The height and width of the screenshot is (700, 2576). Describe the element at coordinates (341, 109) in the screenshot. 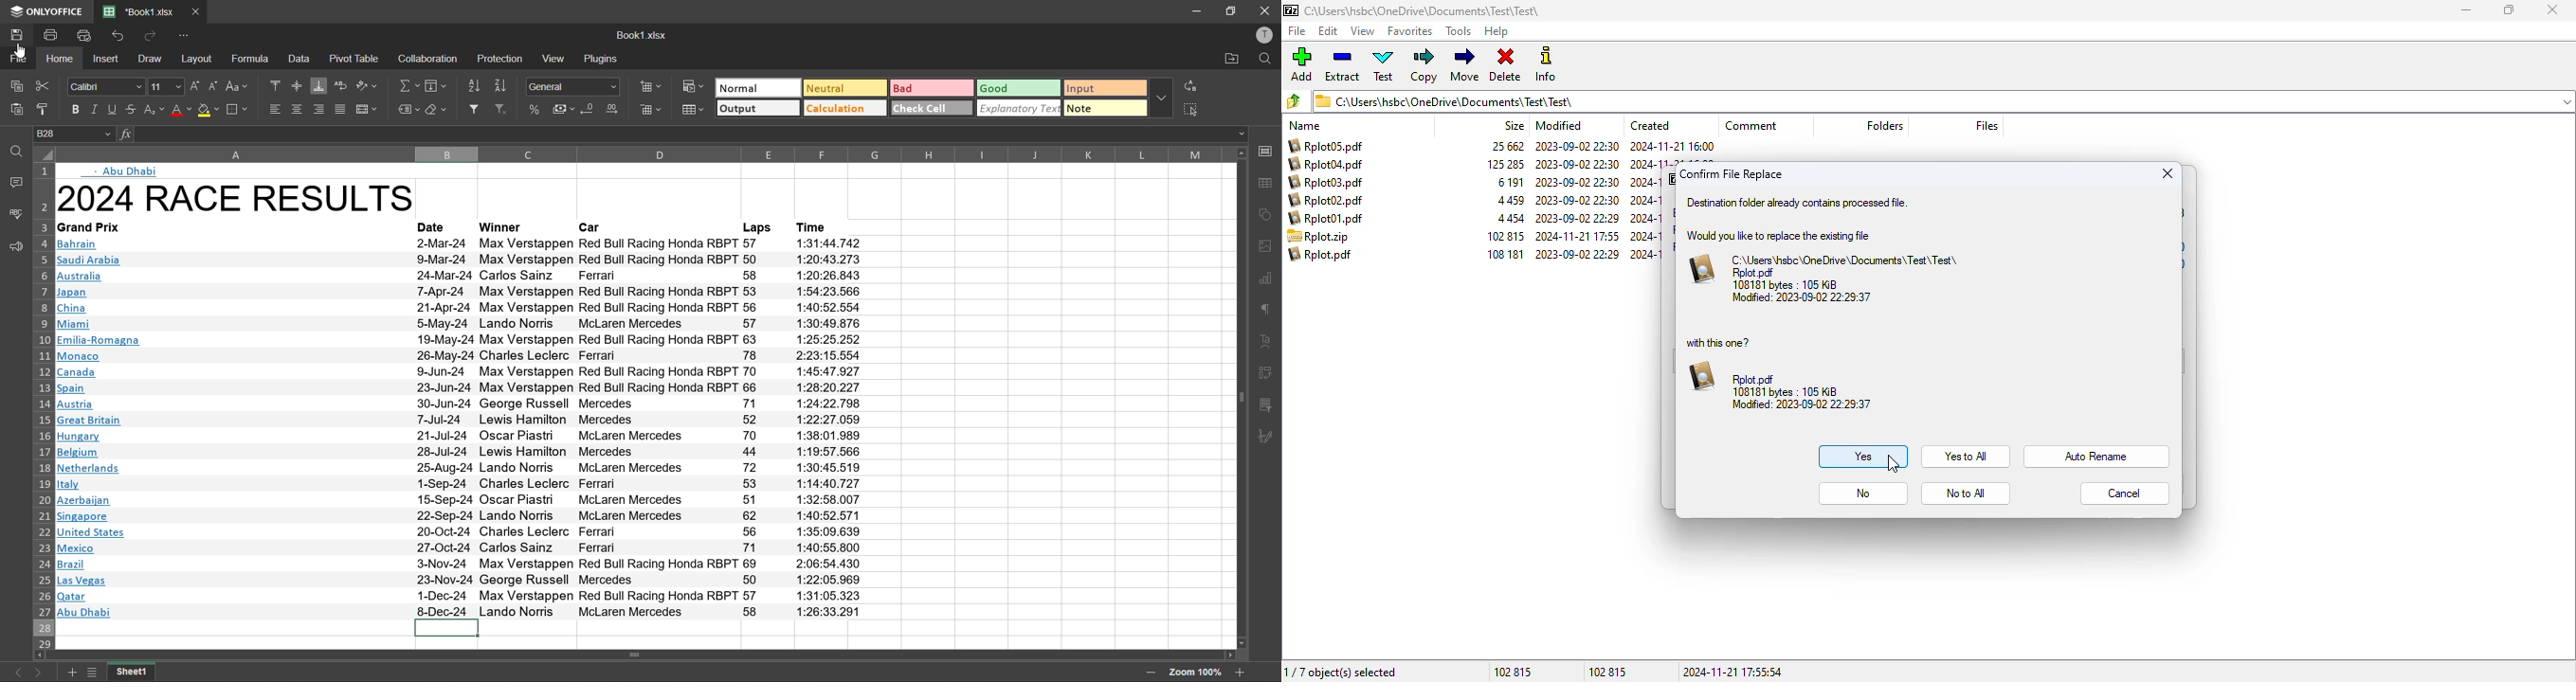

I see `justified` at that location.